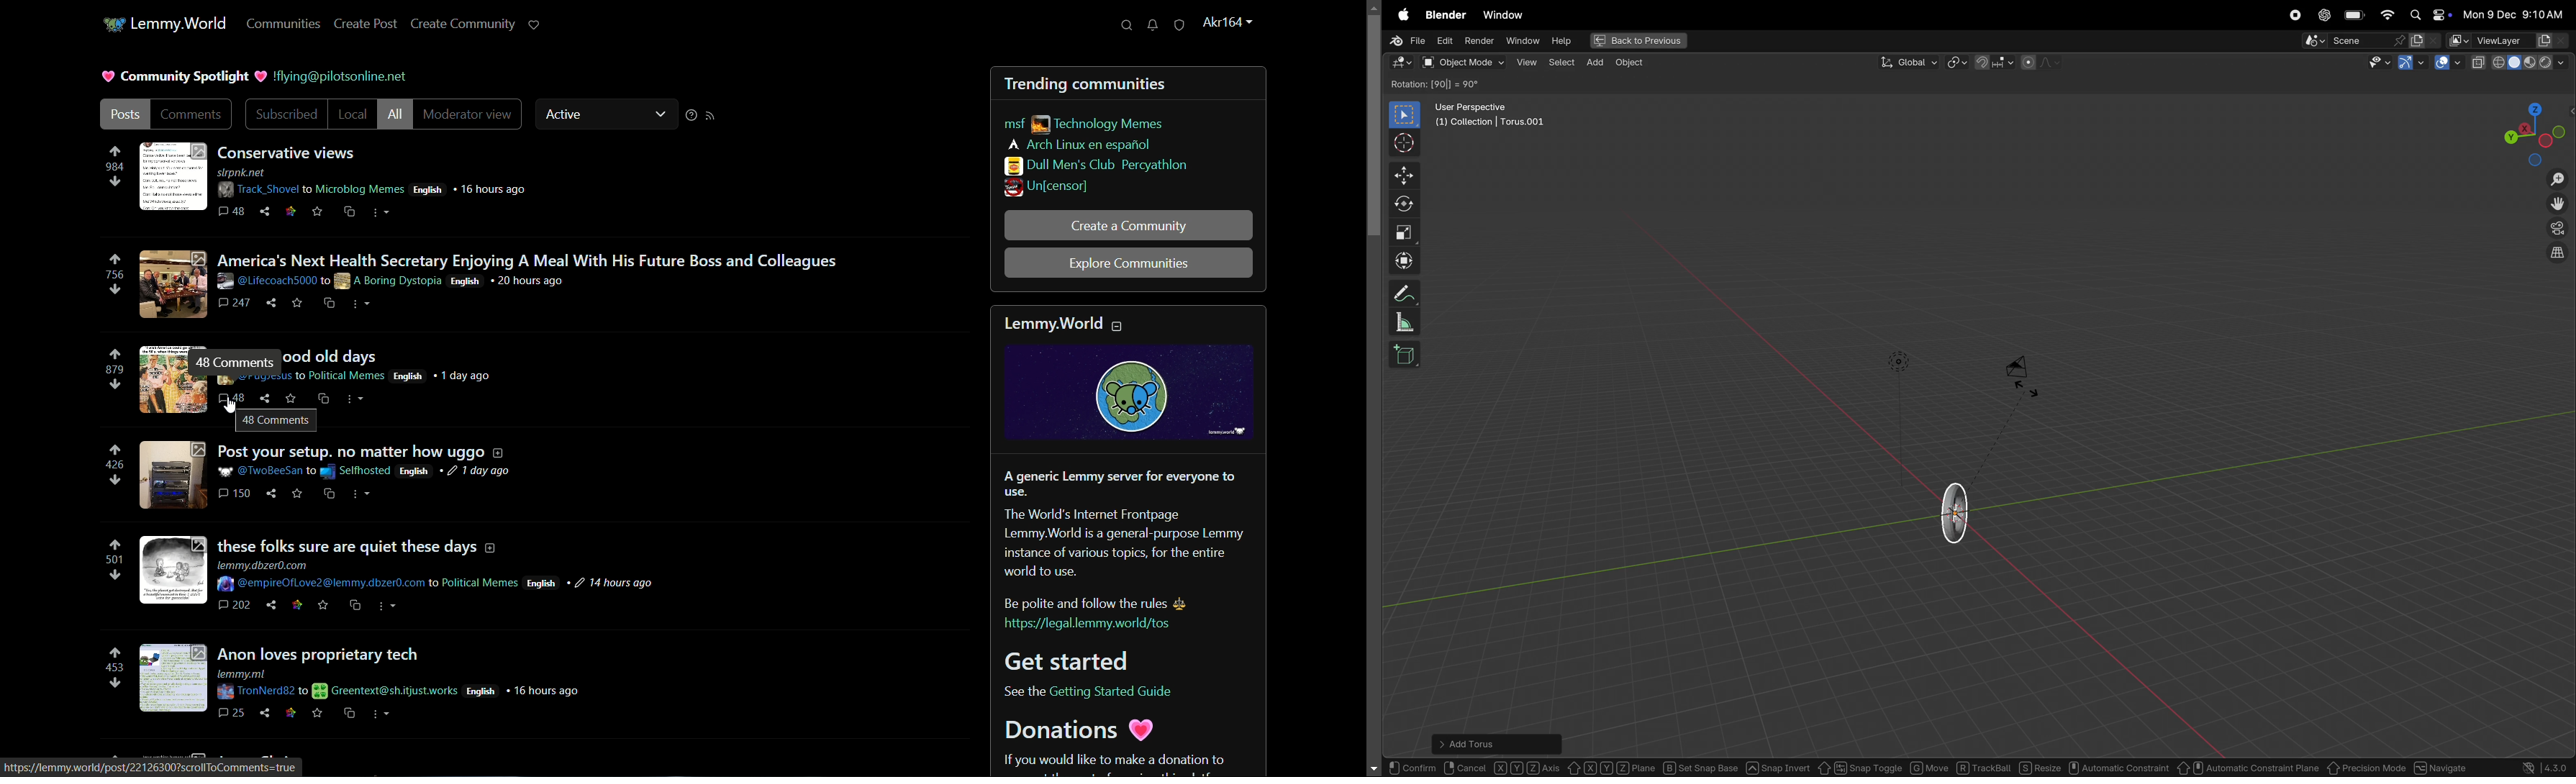 The height and width of the screenshot is (784, 2576). What do you see at coordinates (236, 361) in the screenshot?
I see `48 comments pop up` at bounding box center [236, 361].